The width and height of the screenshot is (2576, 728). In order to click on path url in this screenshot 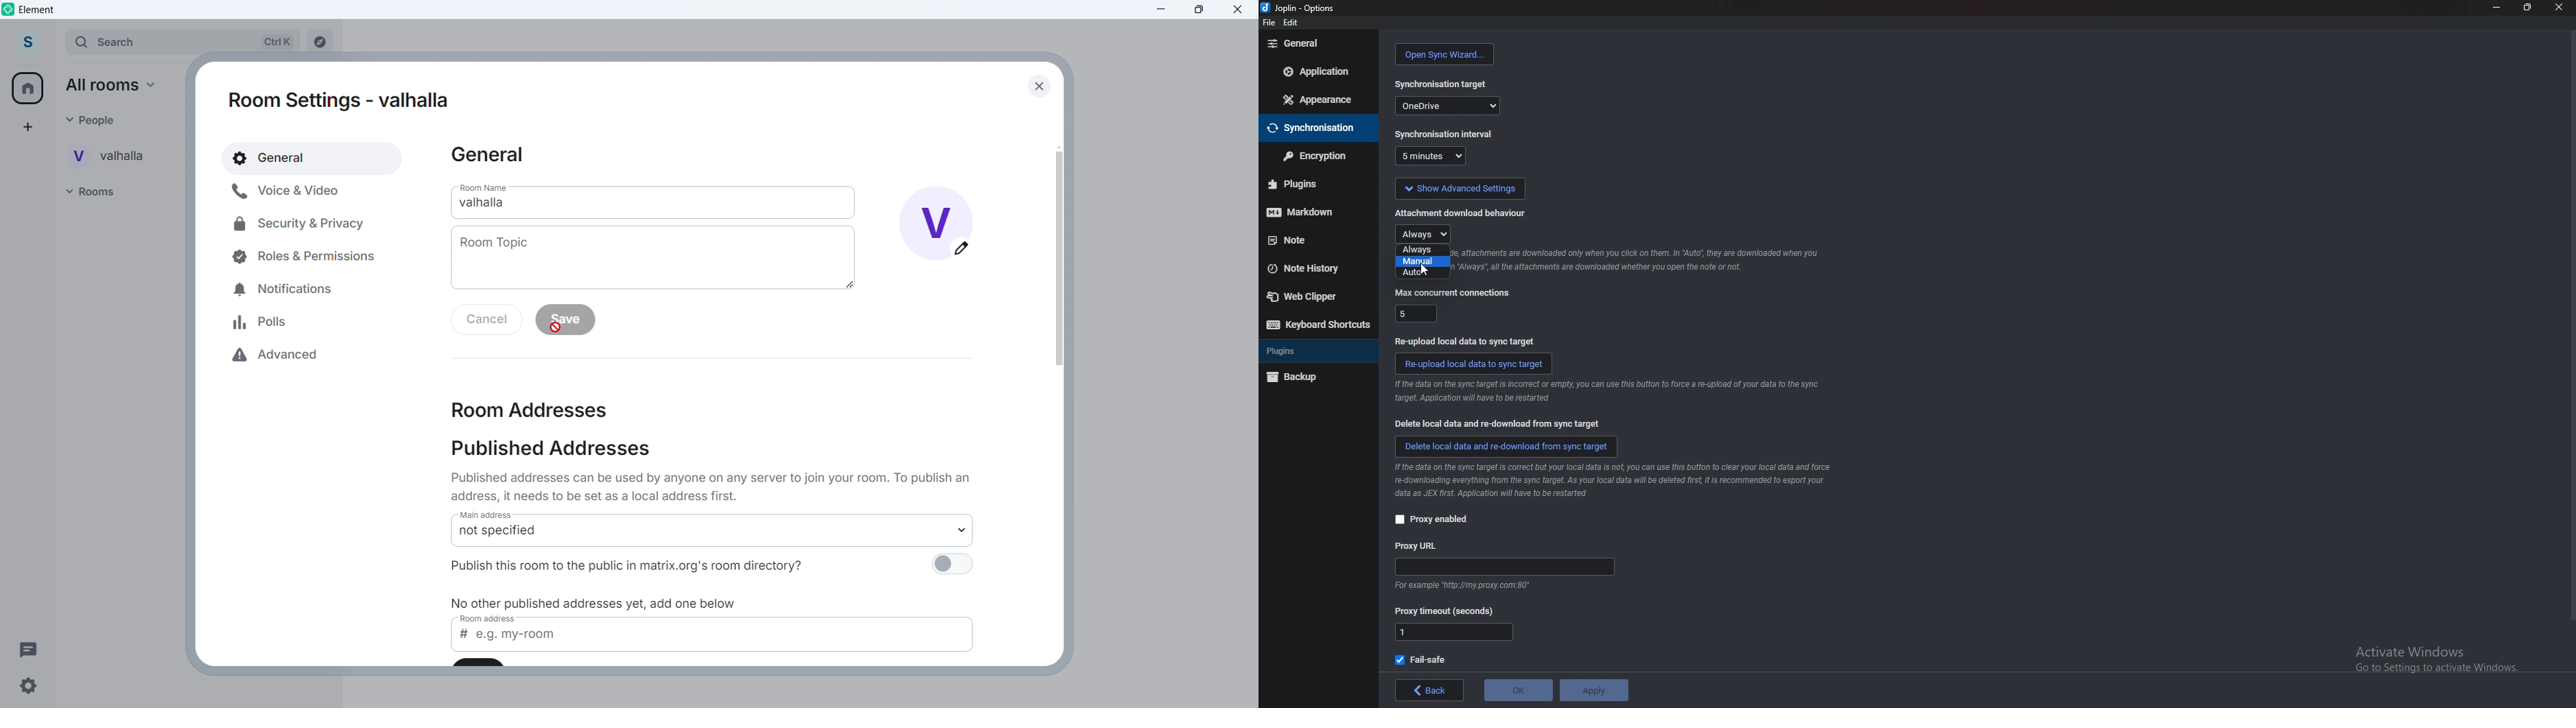, I will do `click(1504, 567)`.